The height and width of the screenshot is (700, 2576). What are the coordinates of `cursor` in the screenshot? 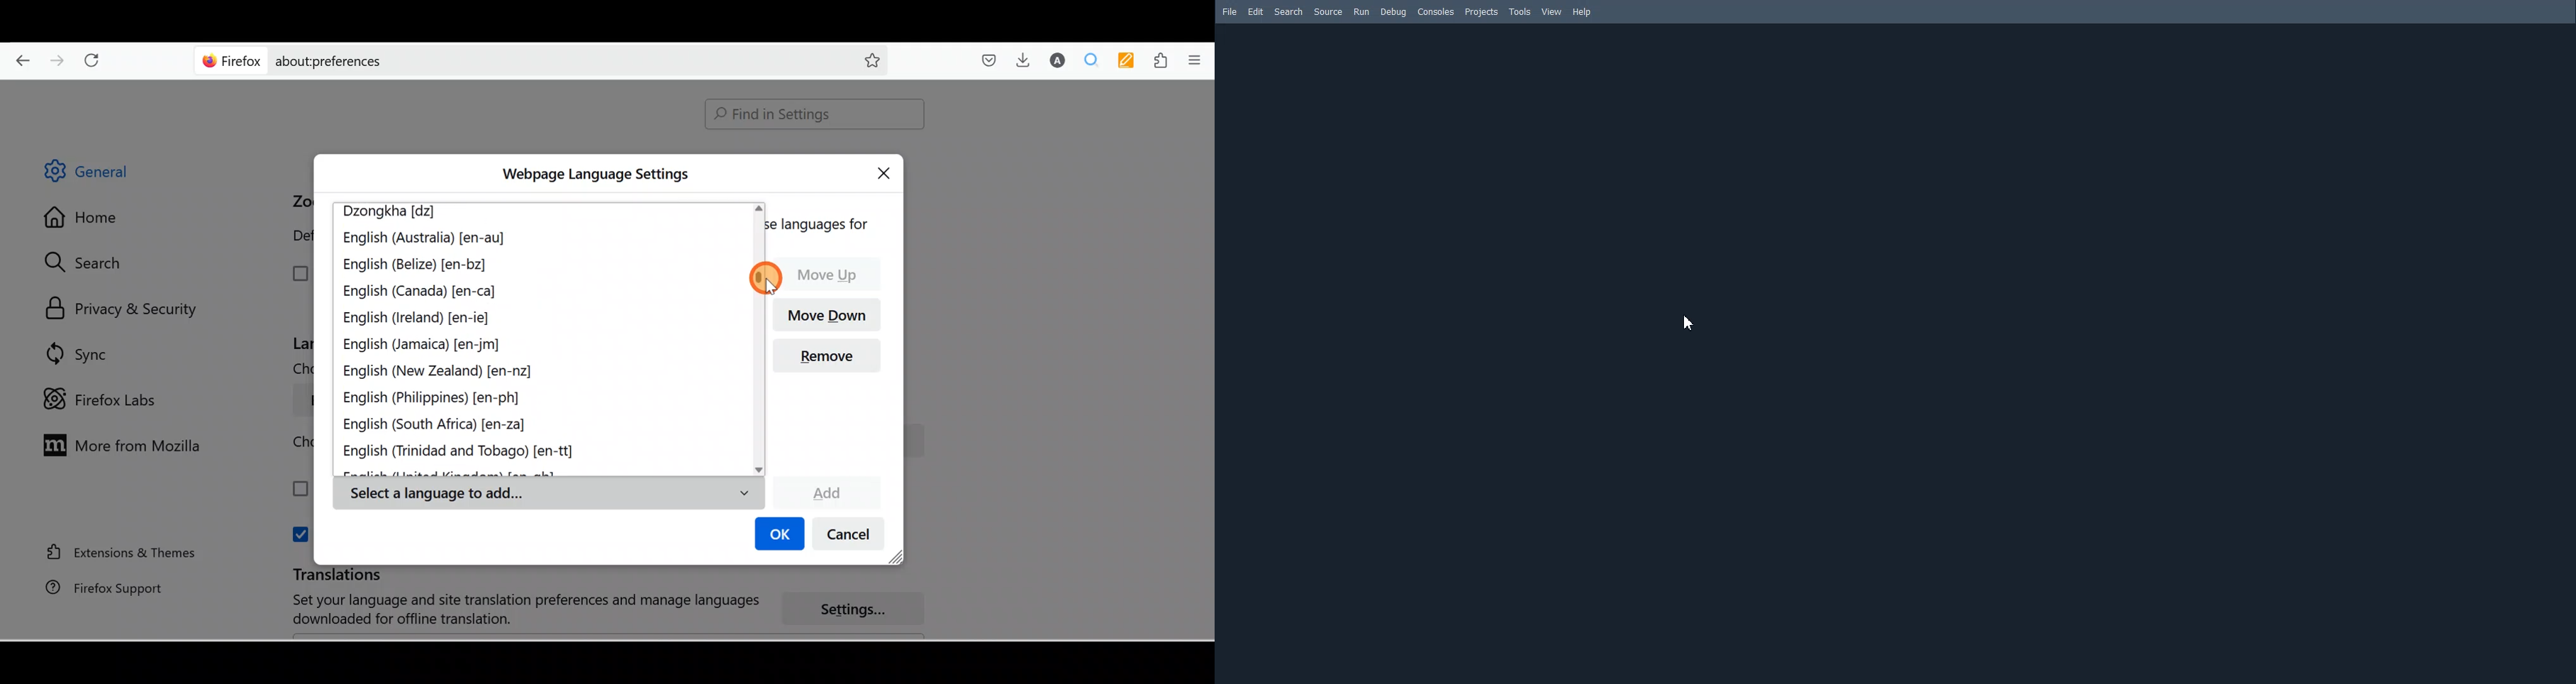 It's located at (764, 278).